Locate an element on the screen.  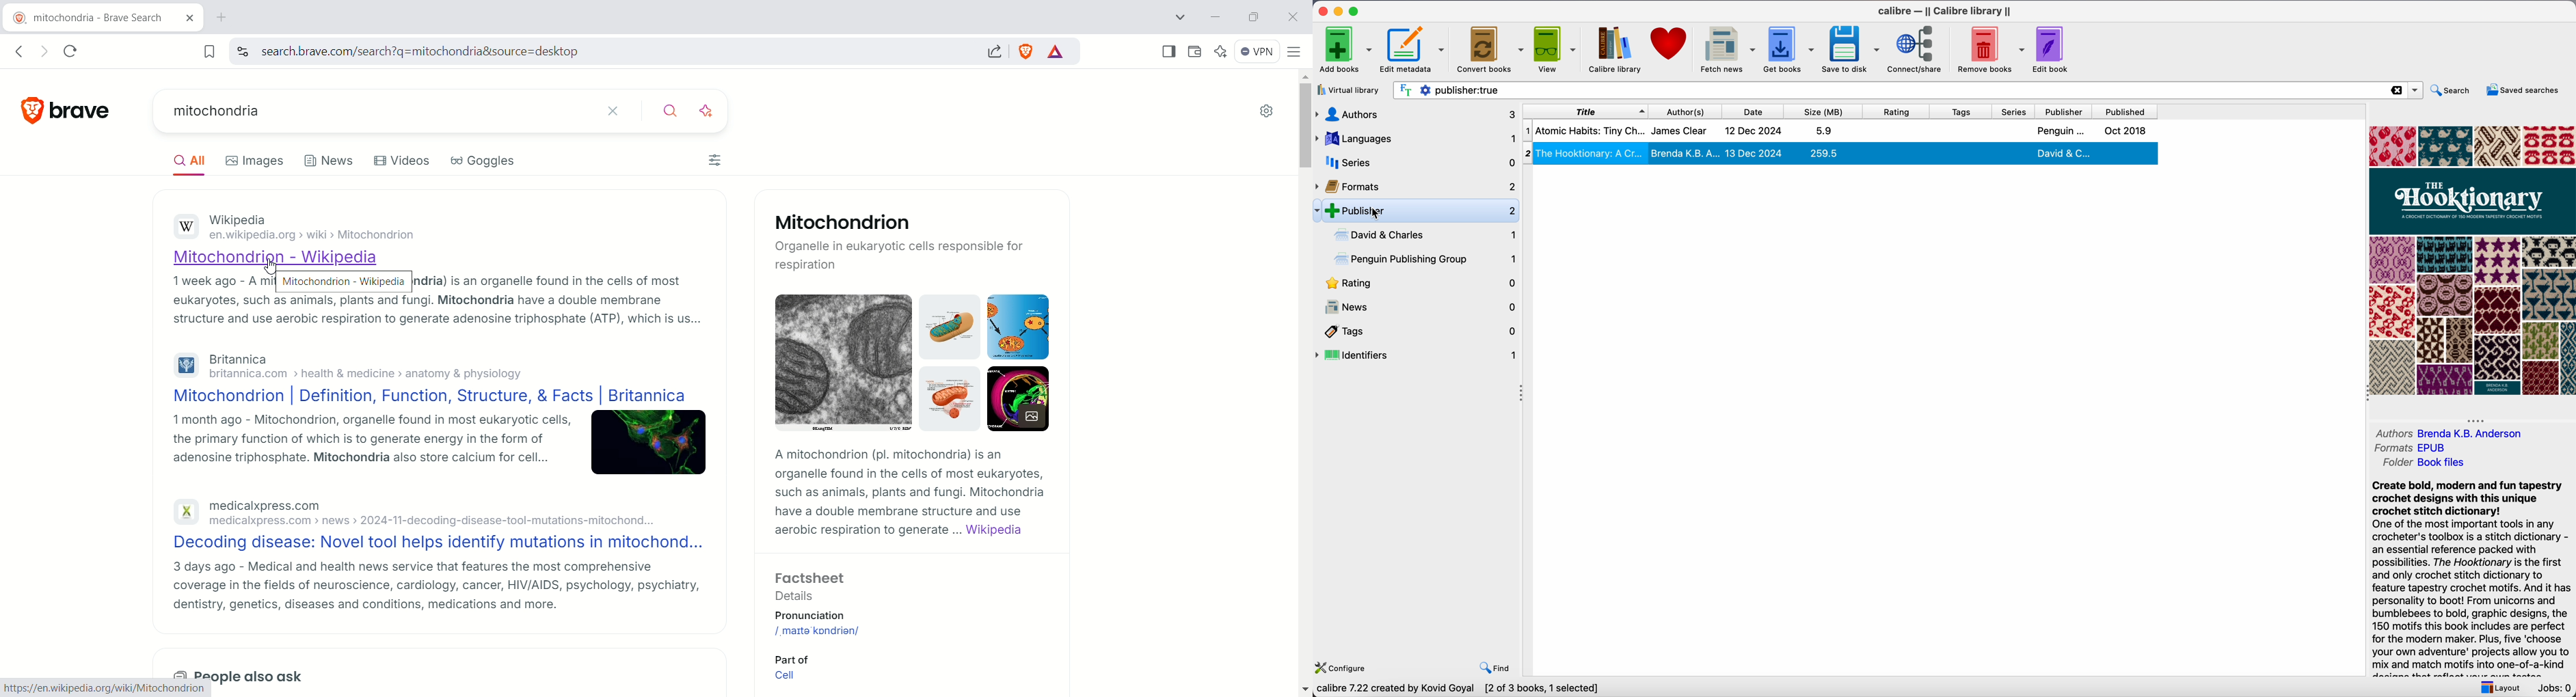
wallet is located at coordinates (1194, 52).